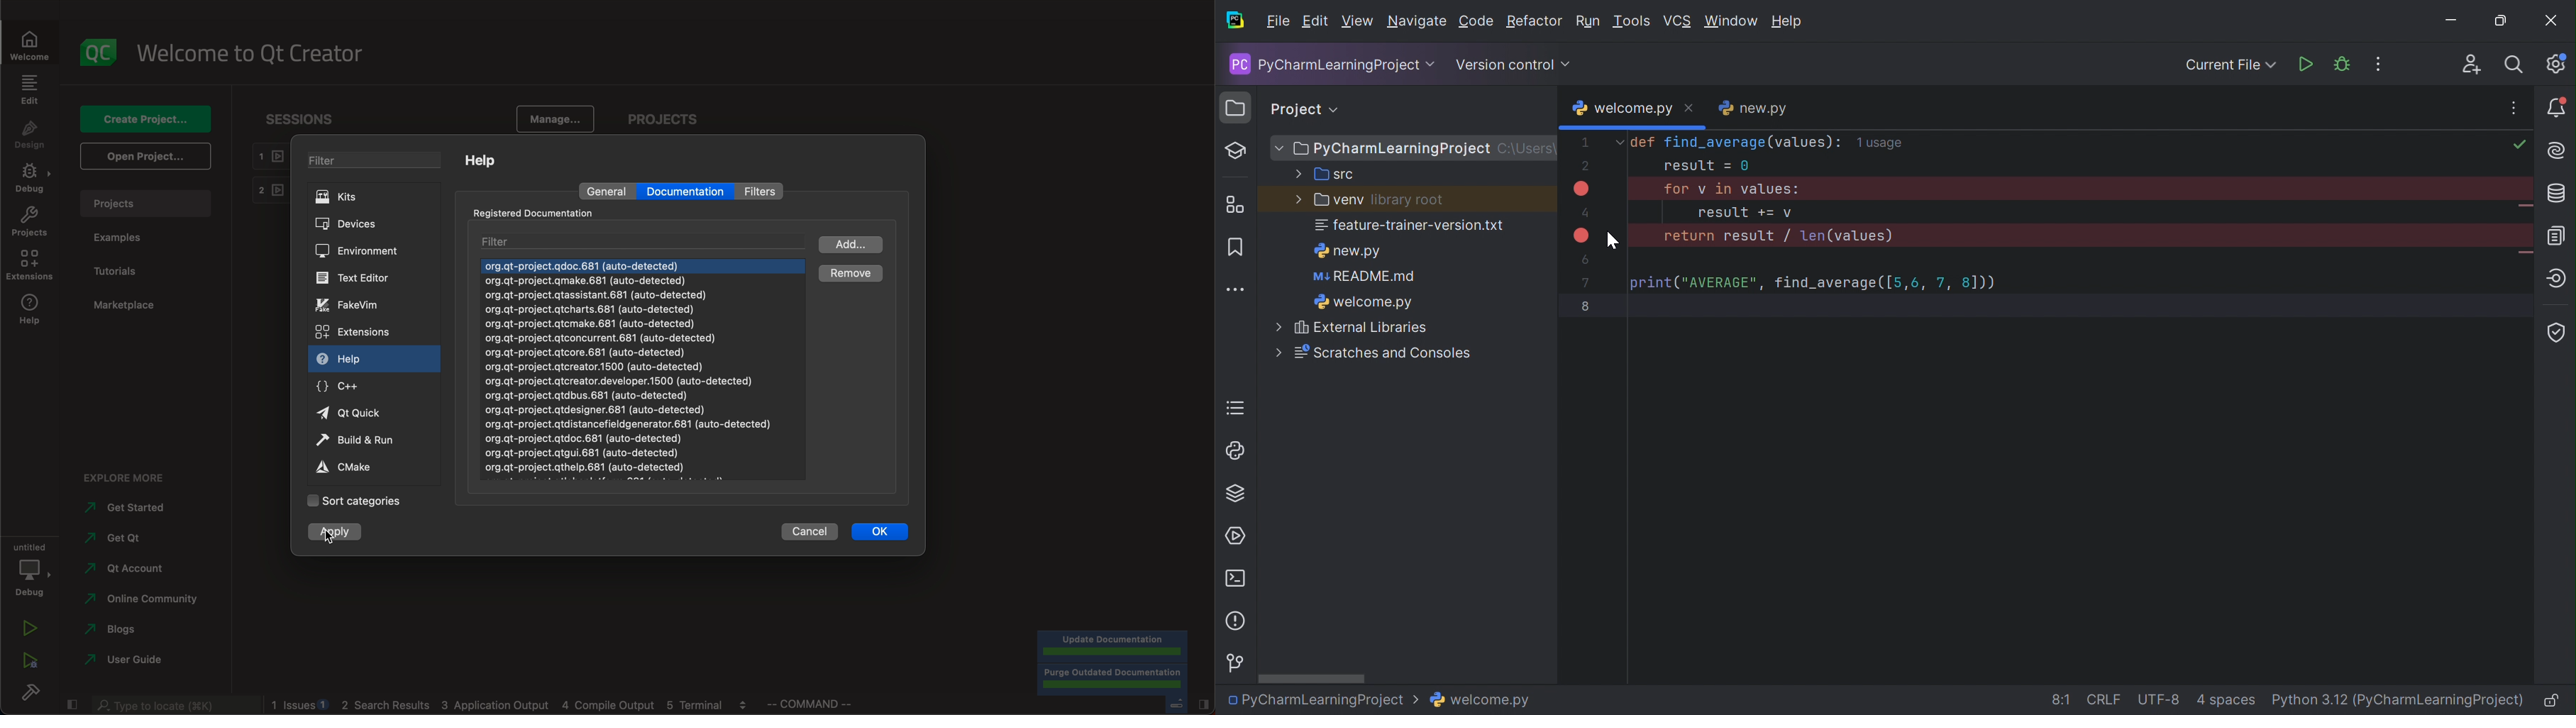 The width and height of the screenshot is (2576, 728). I want to click on documentation, so click(687, 192).